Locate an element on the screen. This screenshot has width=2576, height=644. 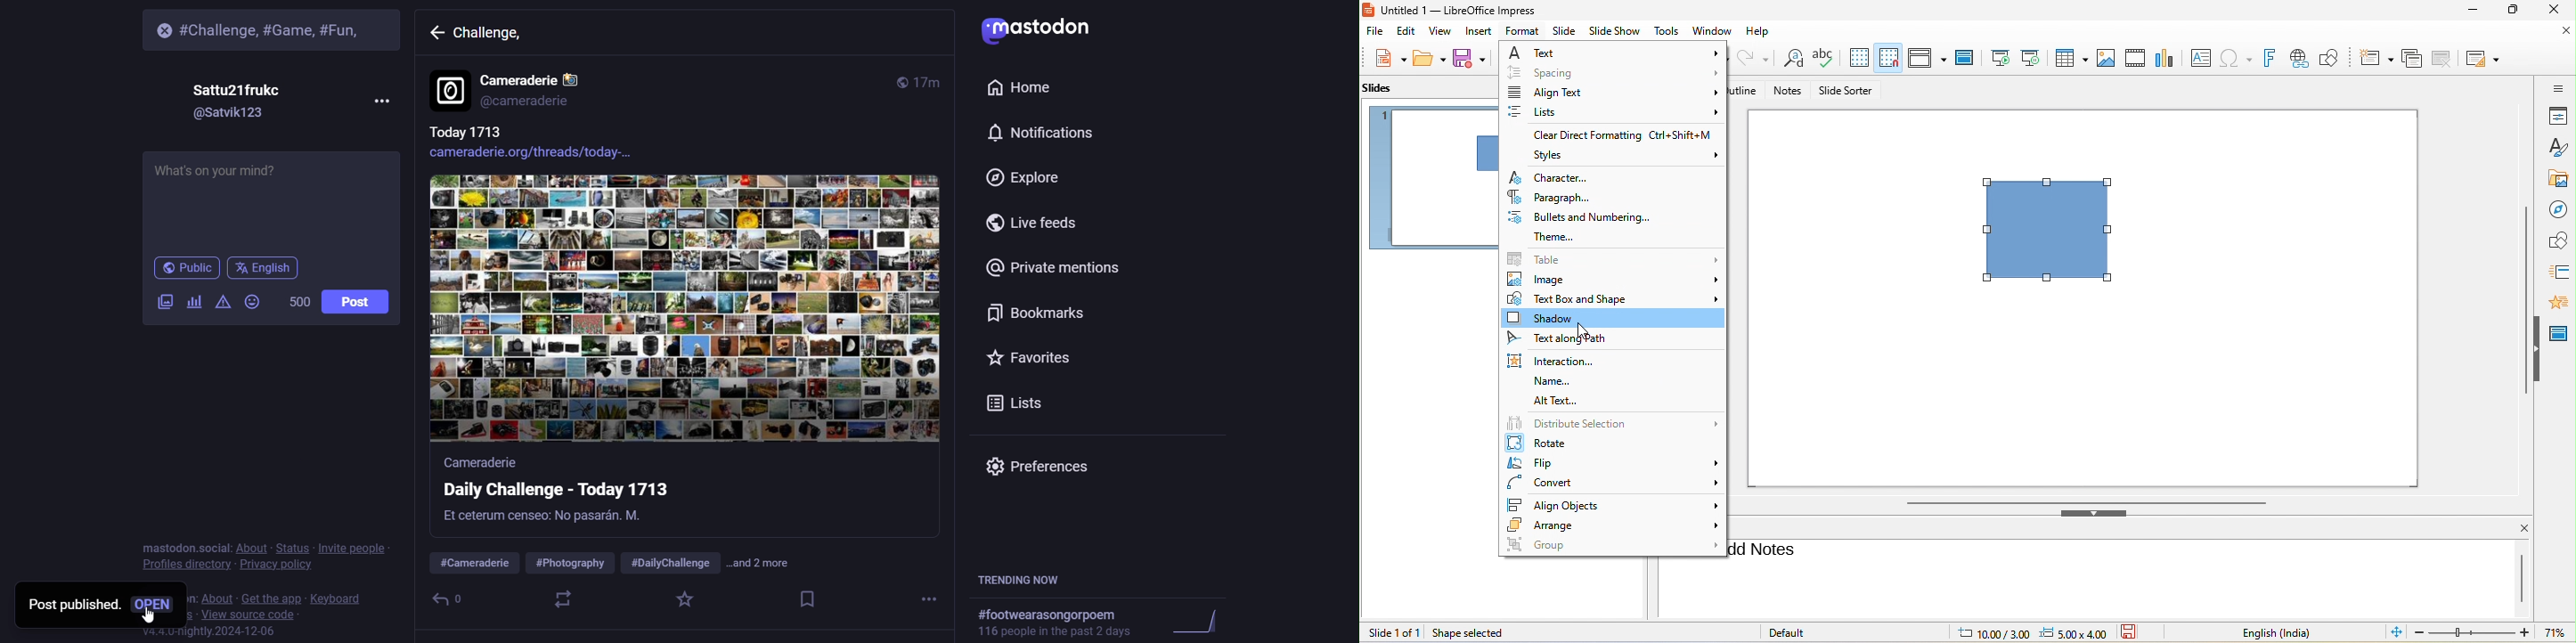
about is located at coordinates (215, 595).